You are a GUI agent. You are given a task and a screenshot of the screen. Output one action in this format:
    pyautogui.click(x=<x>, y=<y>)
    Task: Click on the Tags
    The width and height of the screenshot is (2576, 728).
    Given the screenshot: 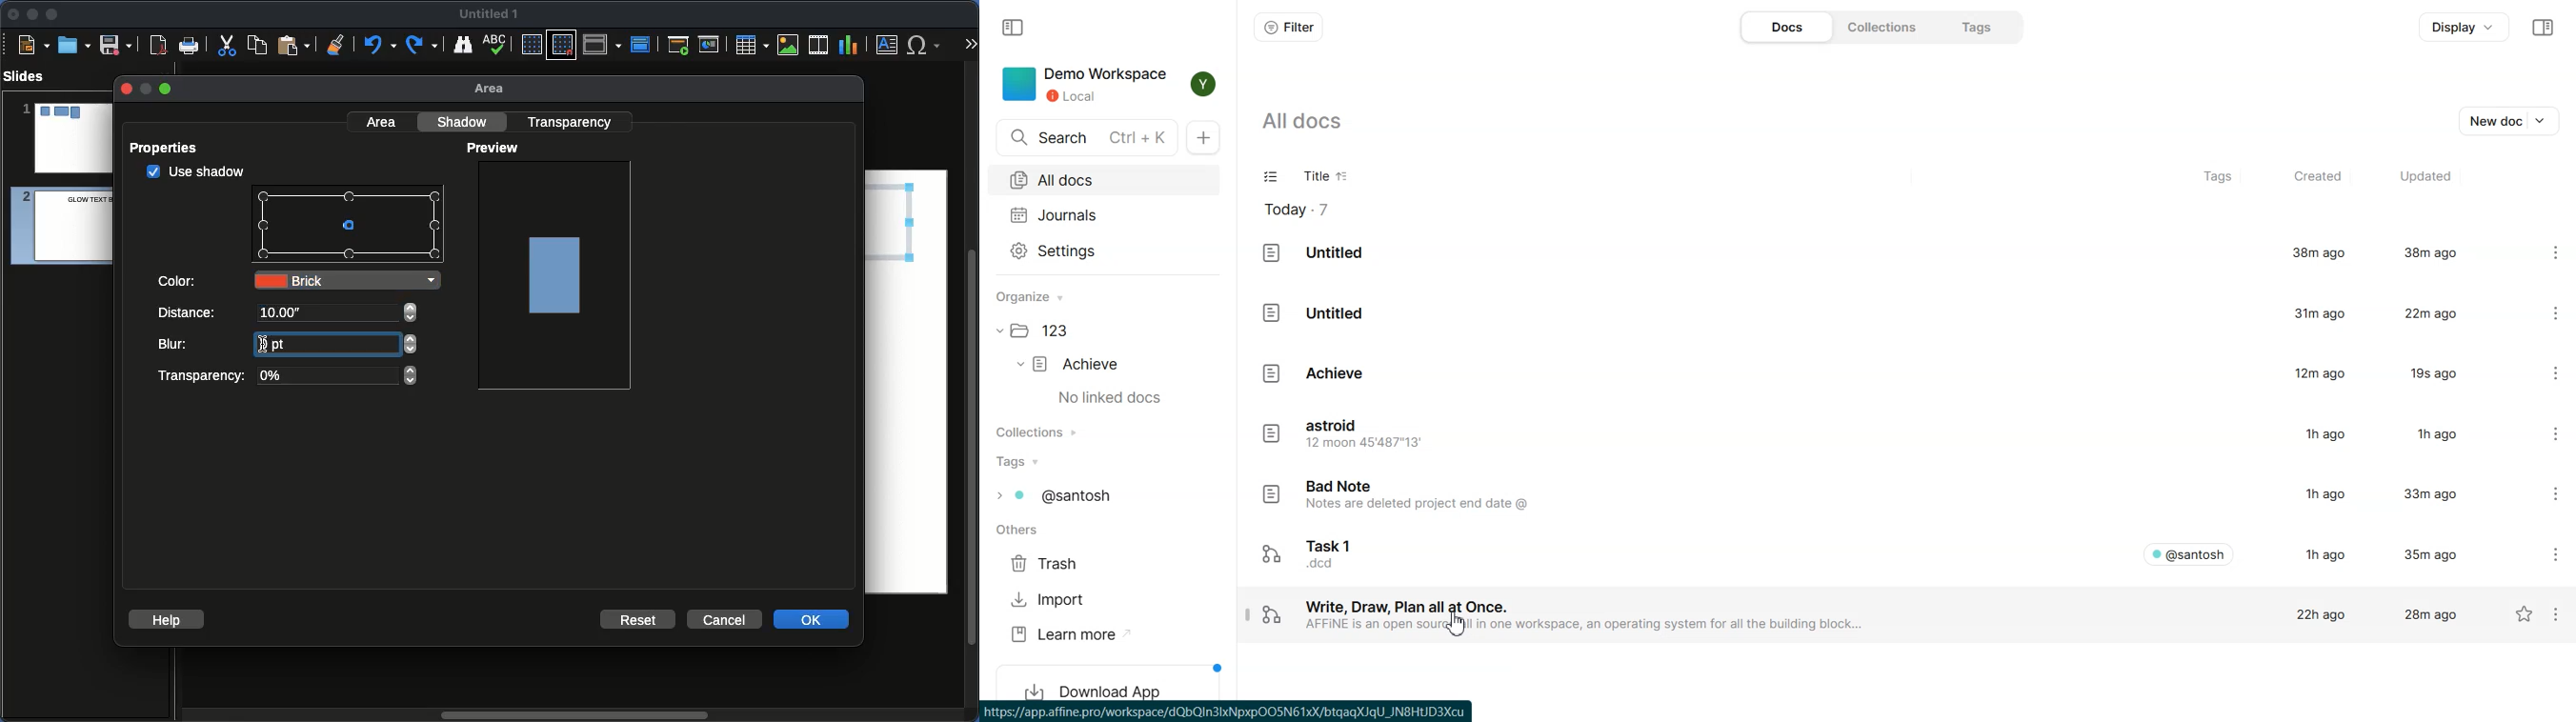 What is the action you would take?
    pyautogui.click(x=1021, y=462)
    